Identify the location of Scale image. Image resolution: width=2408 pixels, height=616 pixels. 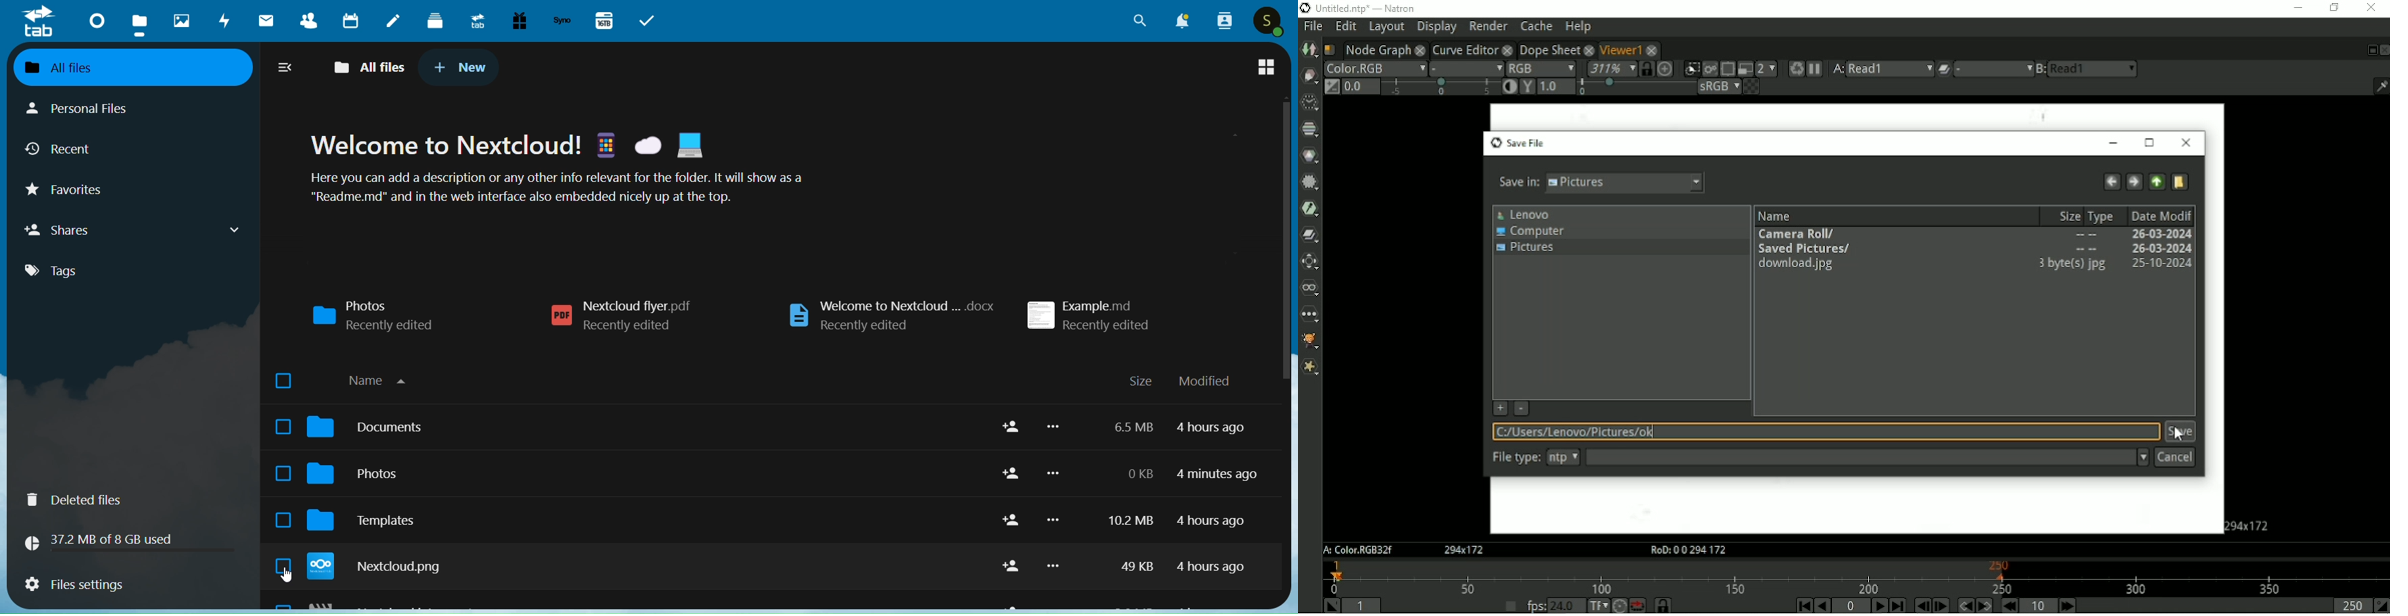
(1665, 70).